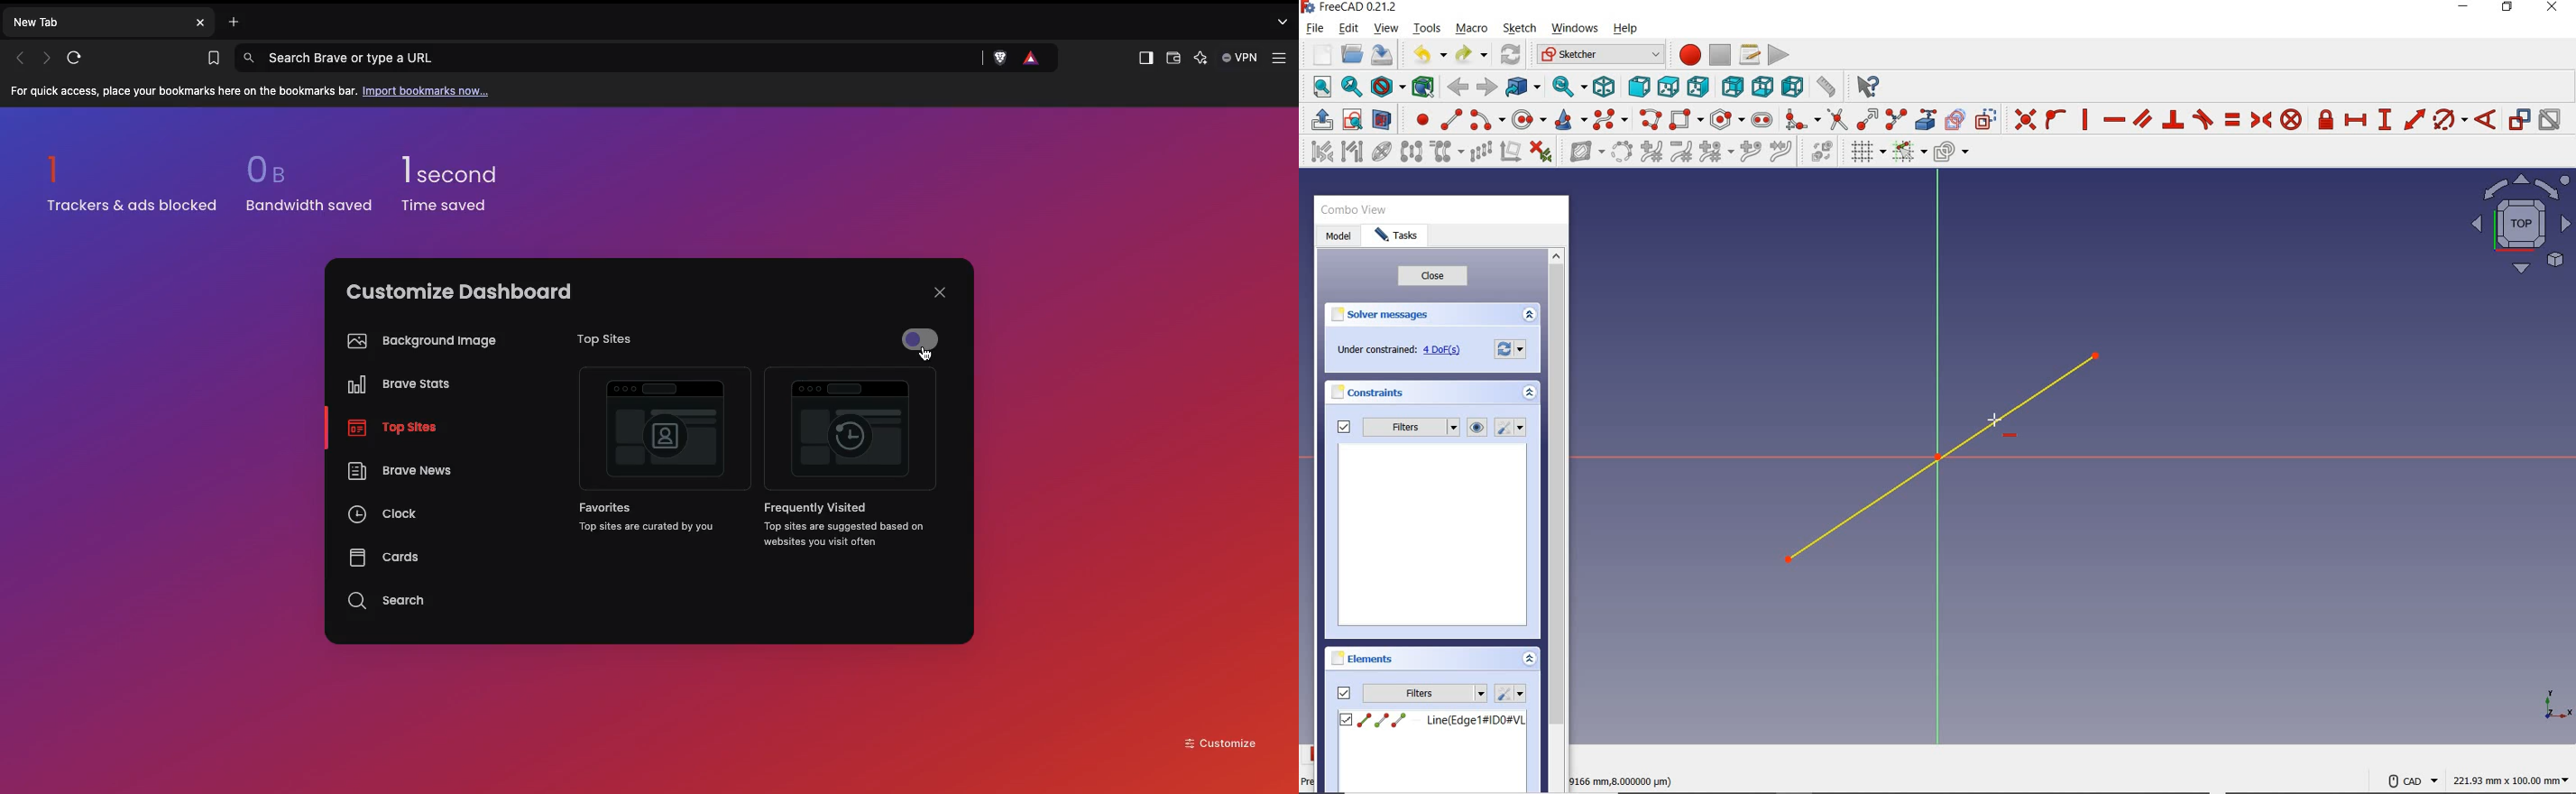 This screenshot has width=2576, height=812. What do you see at coordinates (1690, 54) in the screenshot?
I see `MACRO RECORDING` at bounding box center [1690, 54].